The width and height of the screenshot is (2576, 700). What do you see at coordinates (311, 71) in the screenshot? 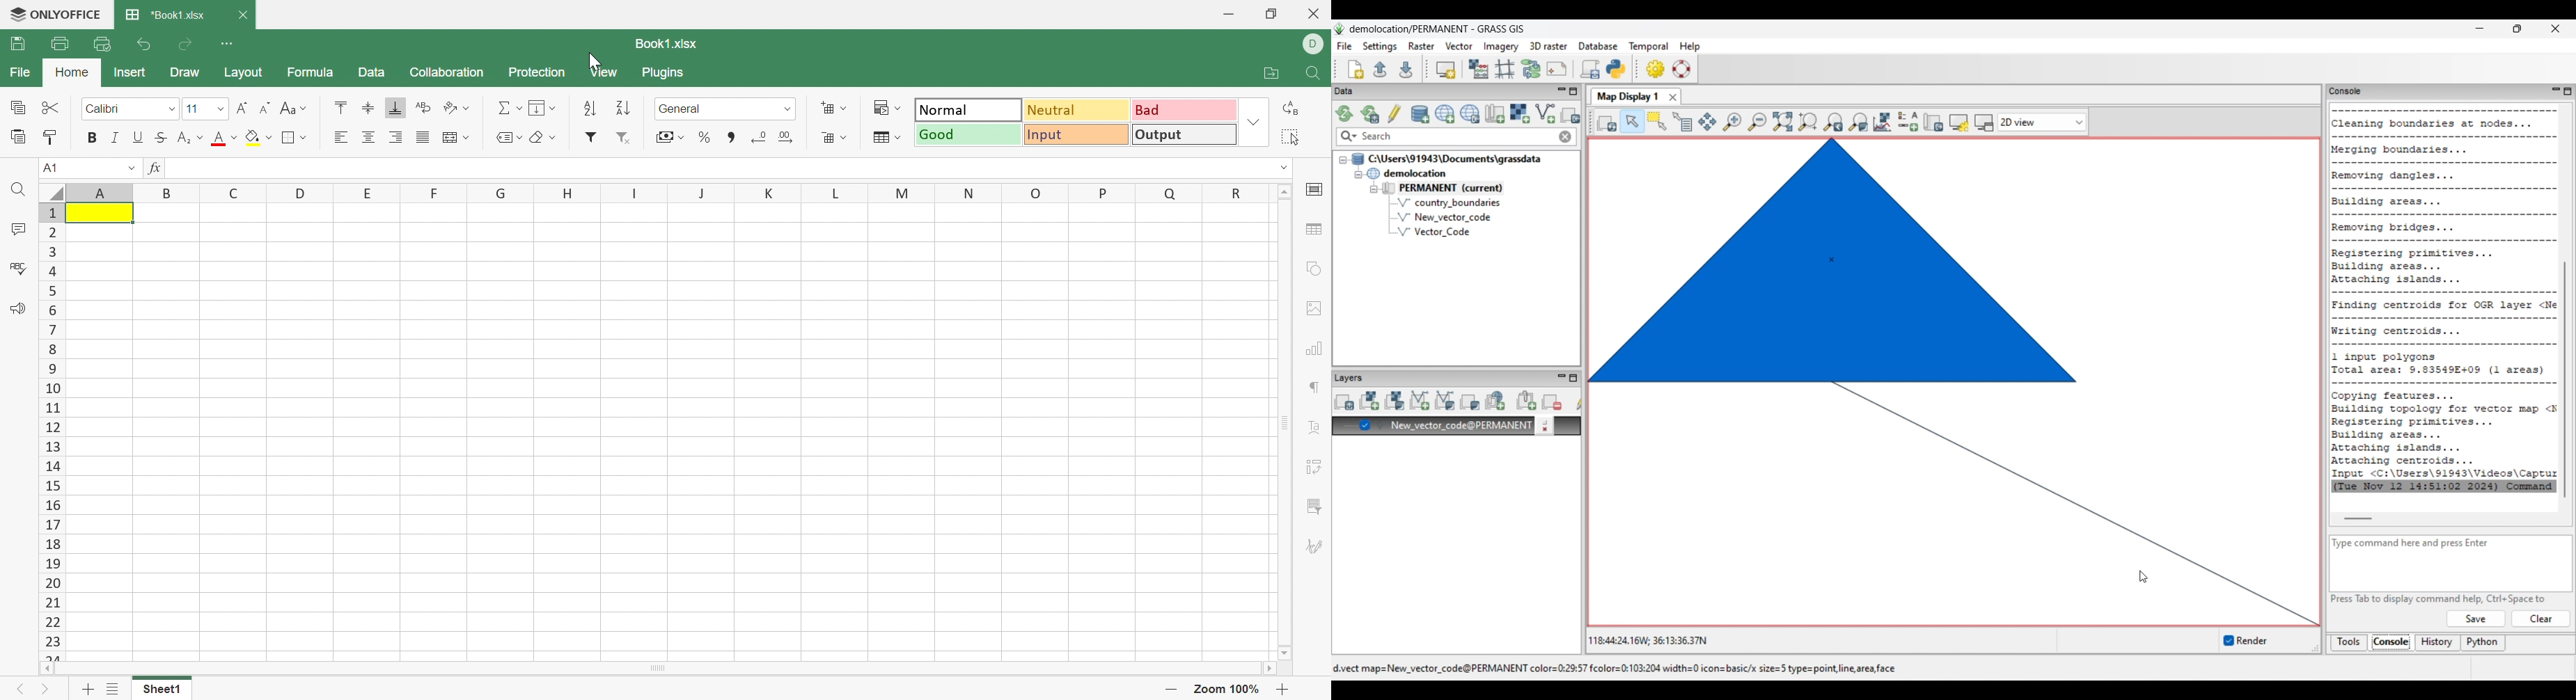
I see `Formula` at bounding box center [311, 71].